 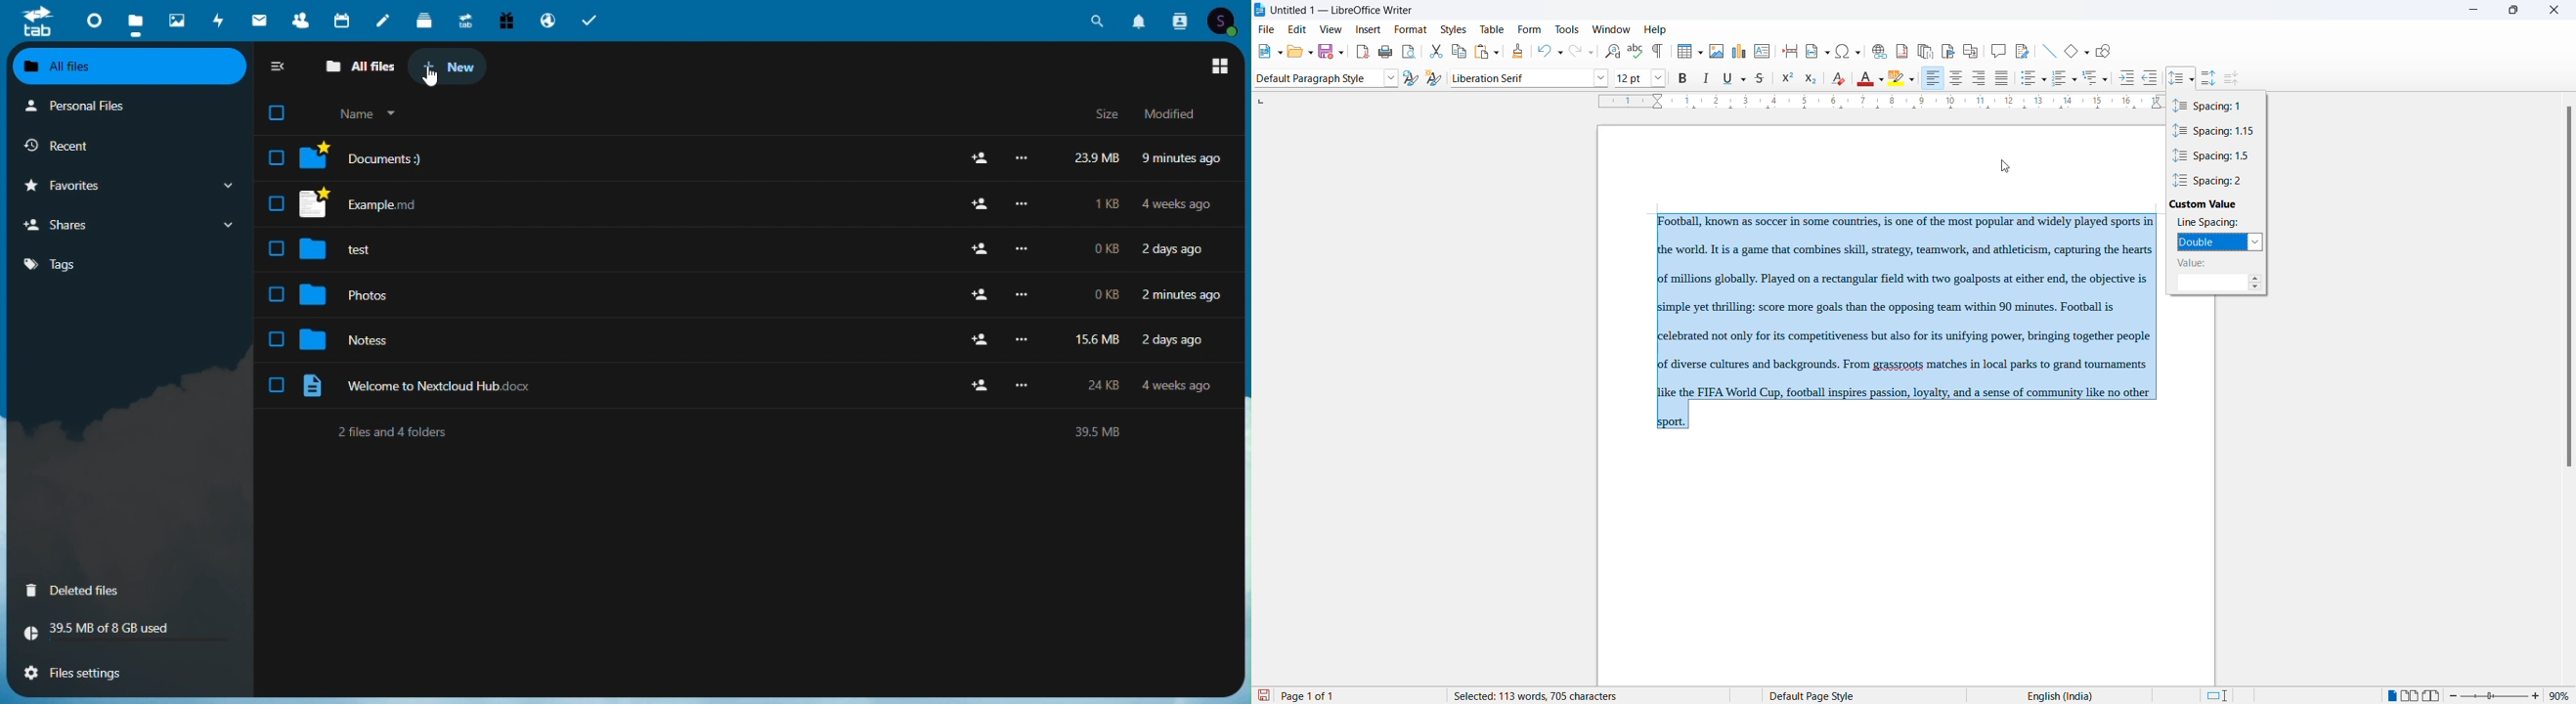 I want to click on select, so click(x=275, y=340).